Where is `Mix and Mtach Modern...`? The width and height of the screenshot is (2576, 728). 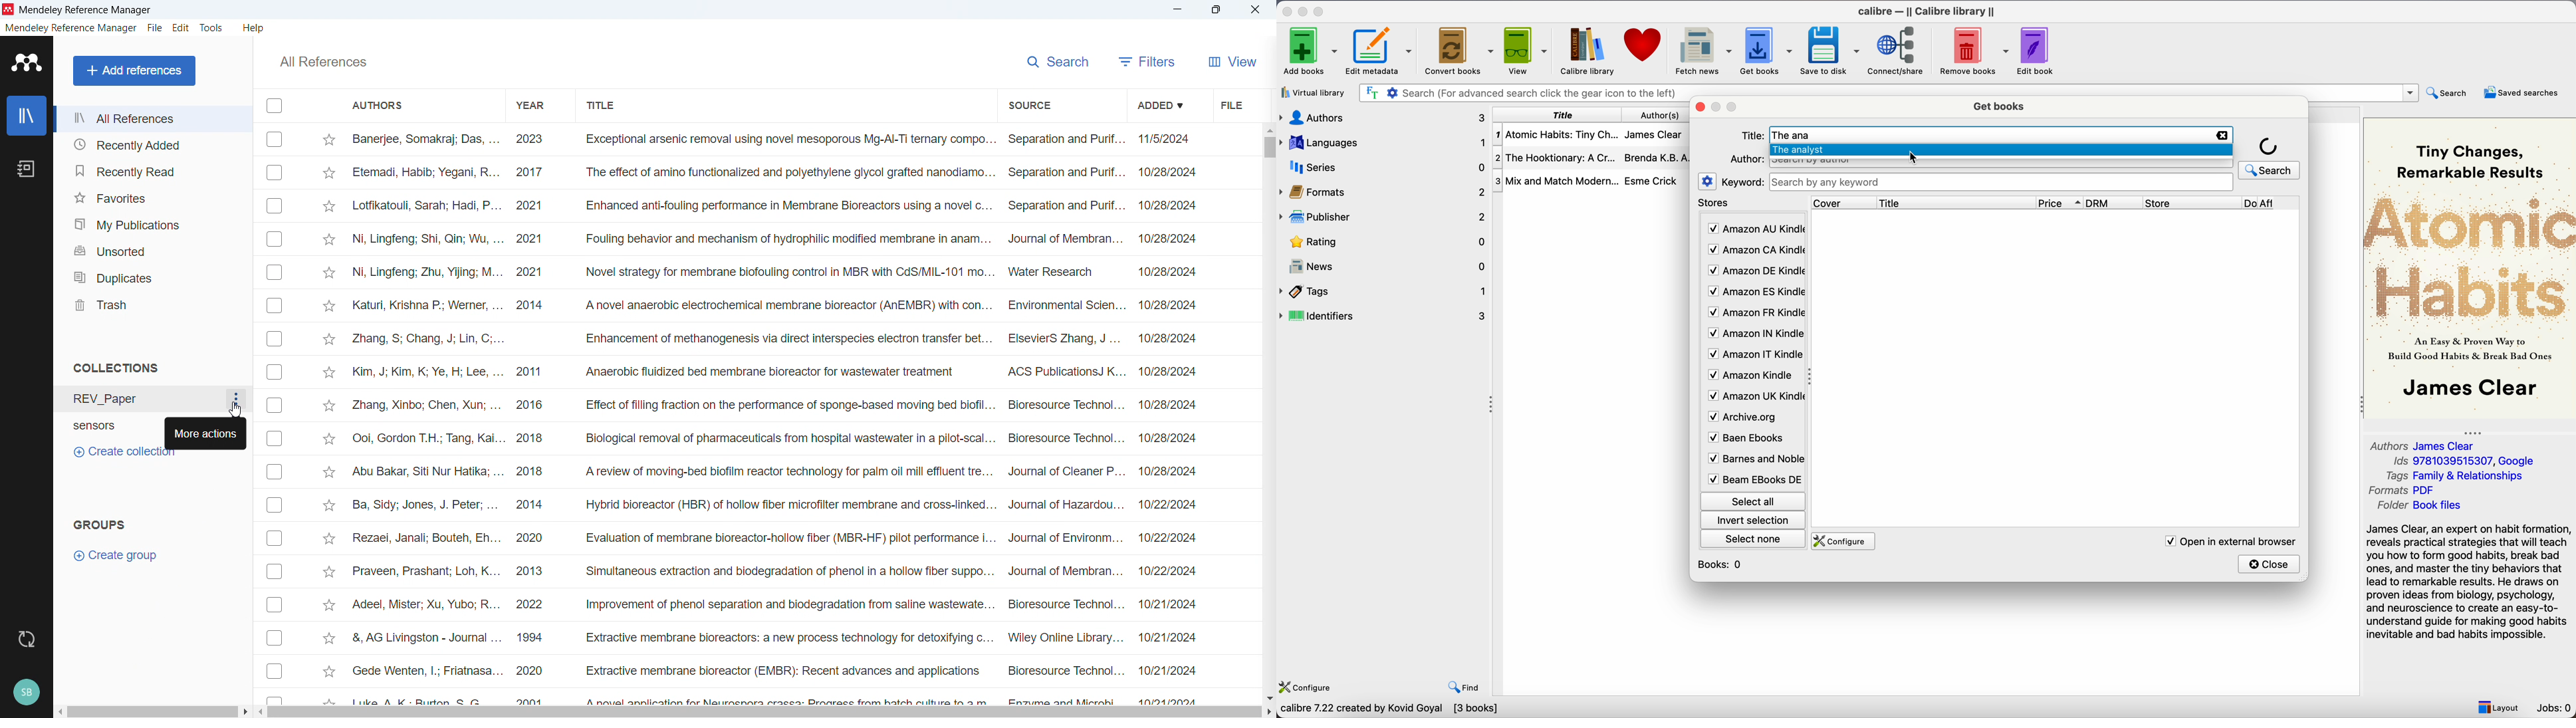
Mix and Mtach Modern... is located at coordinates (1555, 181).